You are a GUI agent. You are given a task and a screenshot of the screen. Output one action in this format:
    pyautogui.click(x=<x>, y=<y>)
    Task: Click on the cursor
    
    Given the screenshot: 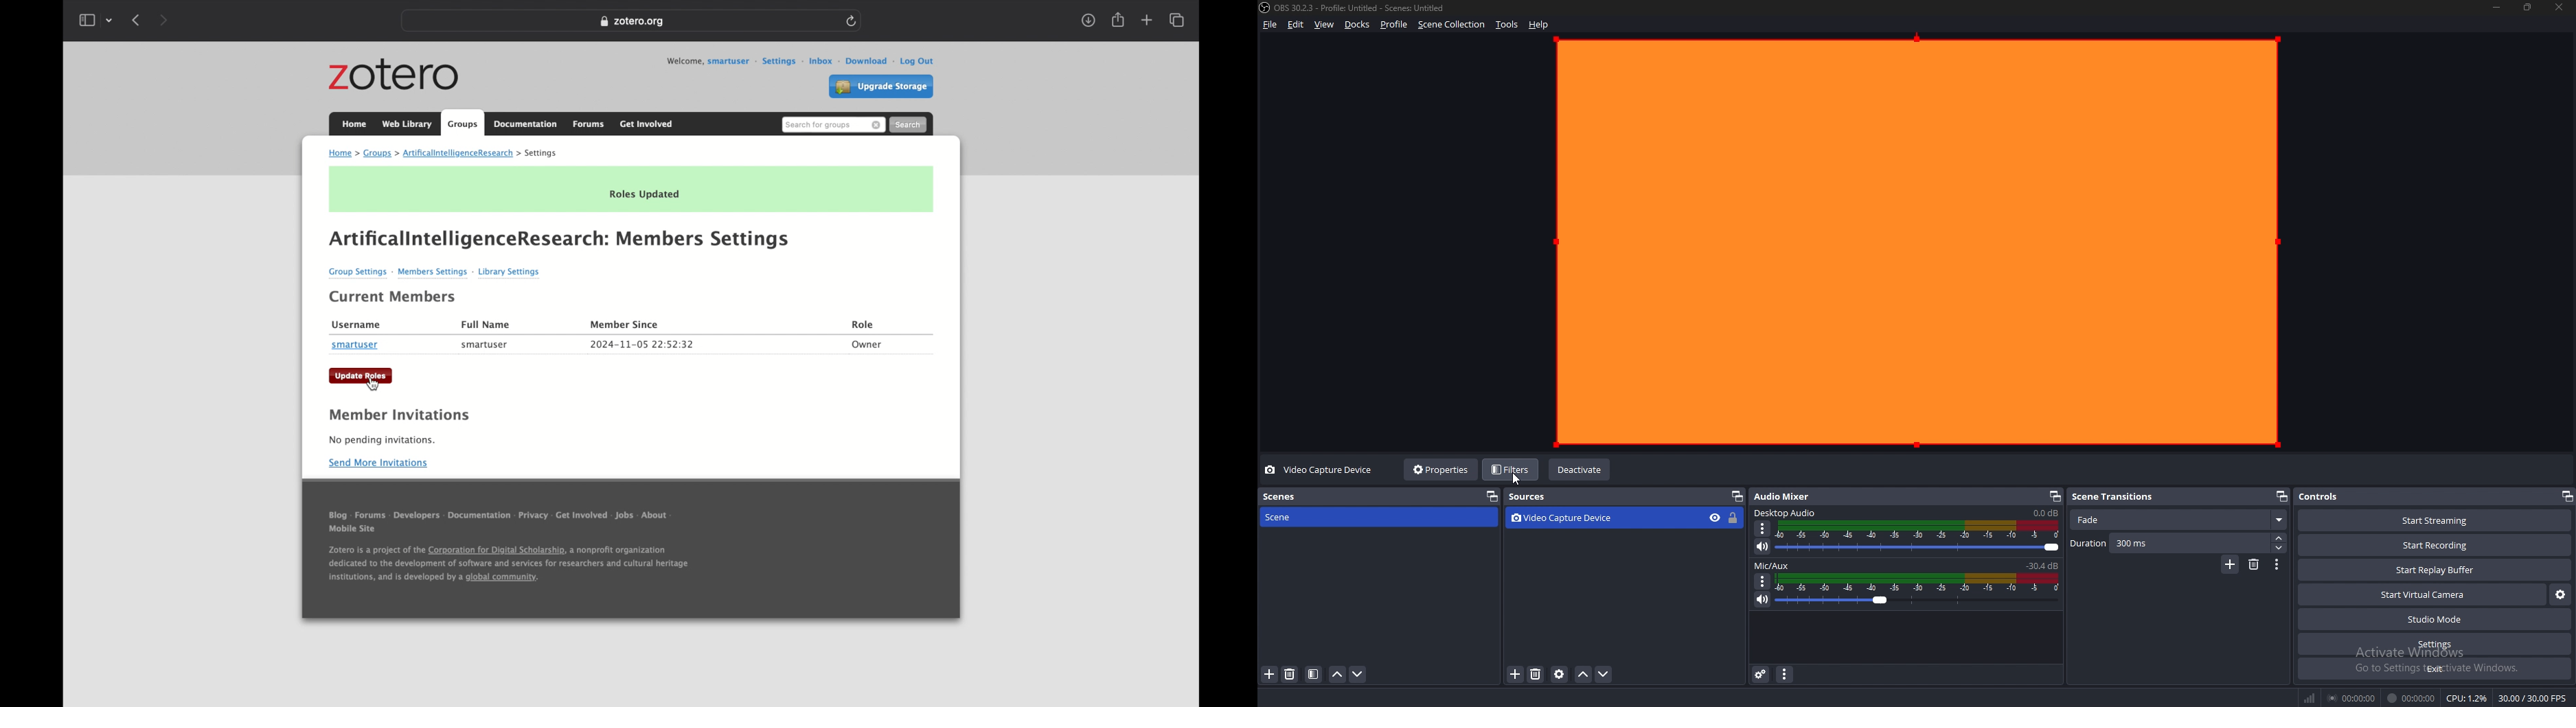 What is the action you would take?
    pyautogui.click(x=1516, y=480)
    